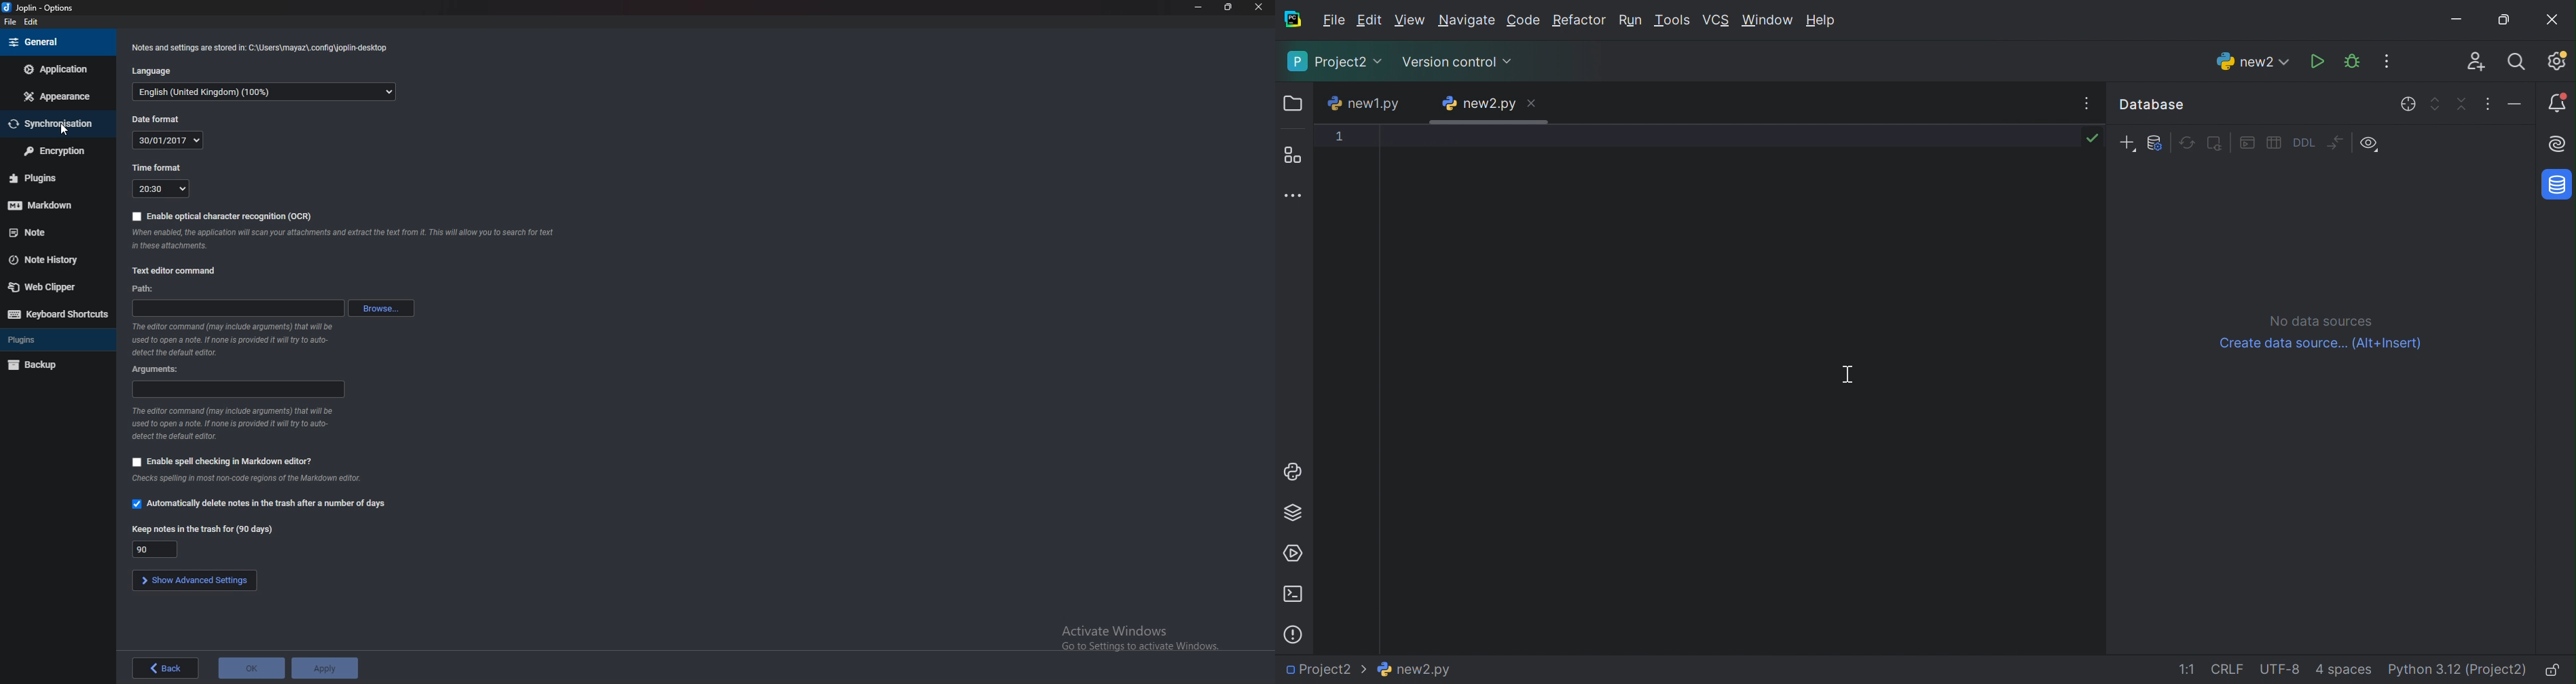 The image size is (2576, 700). Describe the element at coordinates (264, 92) in the screenshot. I see `language` at that location.